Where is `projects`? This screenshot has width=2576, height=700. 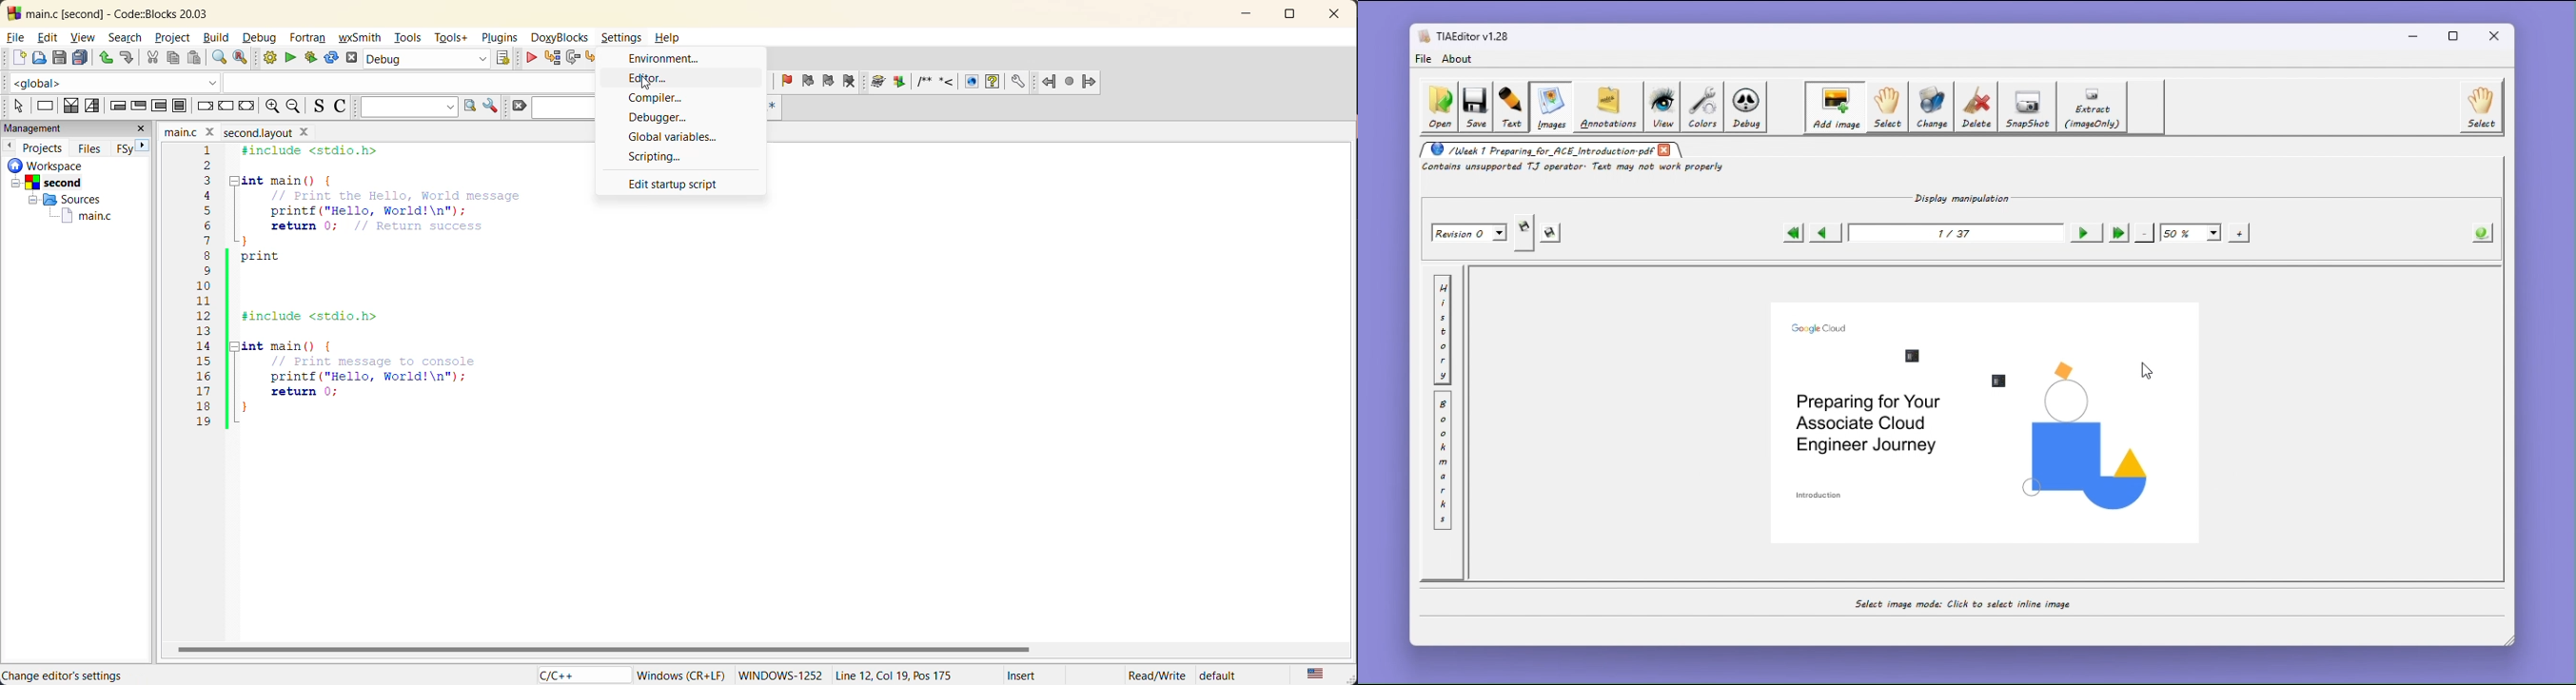
projects is located at coordinates (44, 148).